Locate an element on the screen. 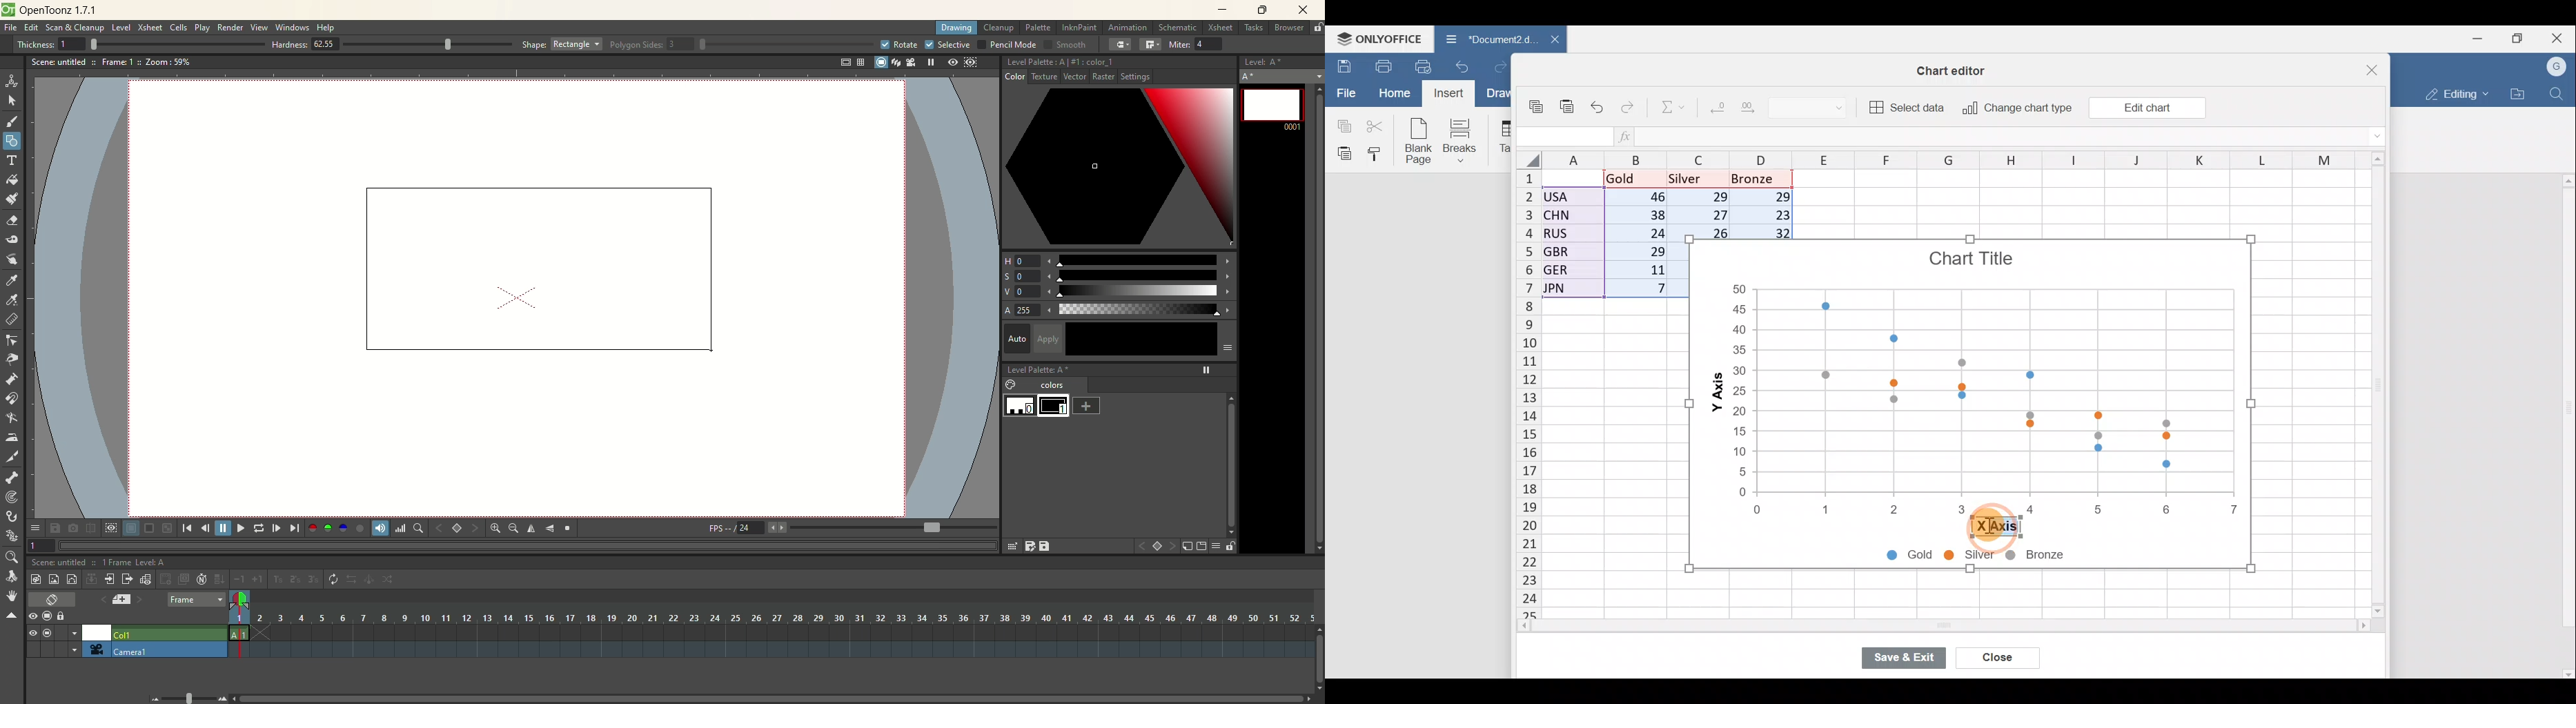 Image resolution: width=2576 pixels, height=728 pixels. Insert function is located at coordinates (1626, 136).